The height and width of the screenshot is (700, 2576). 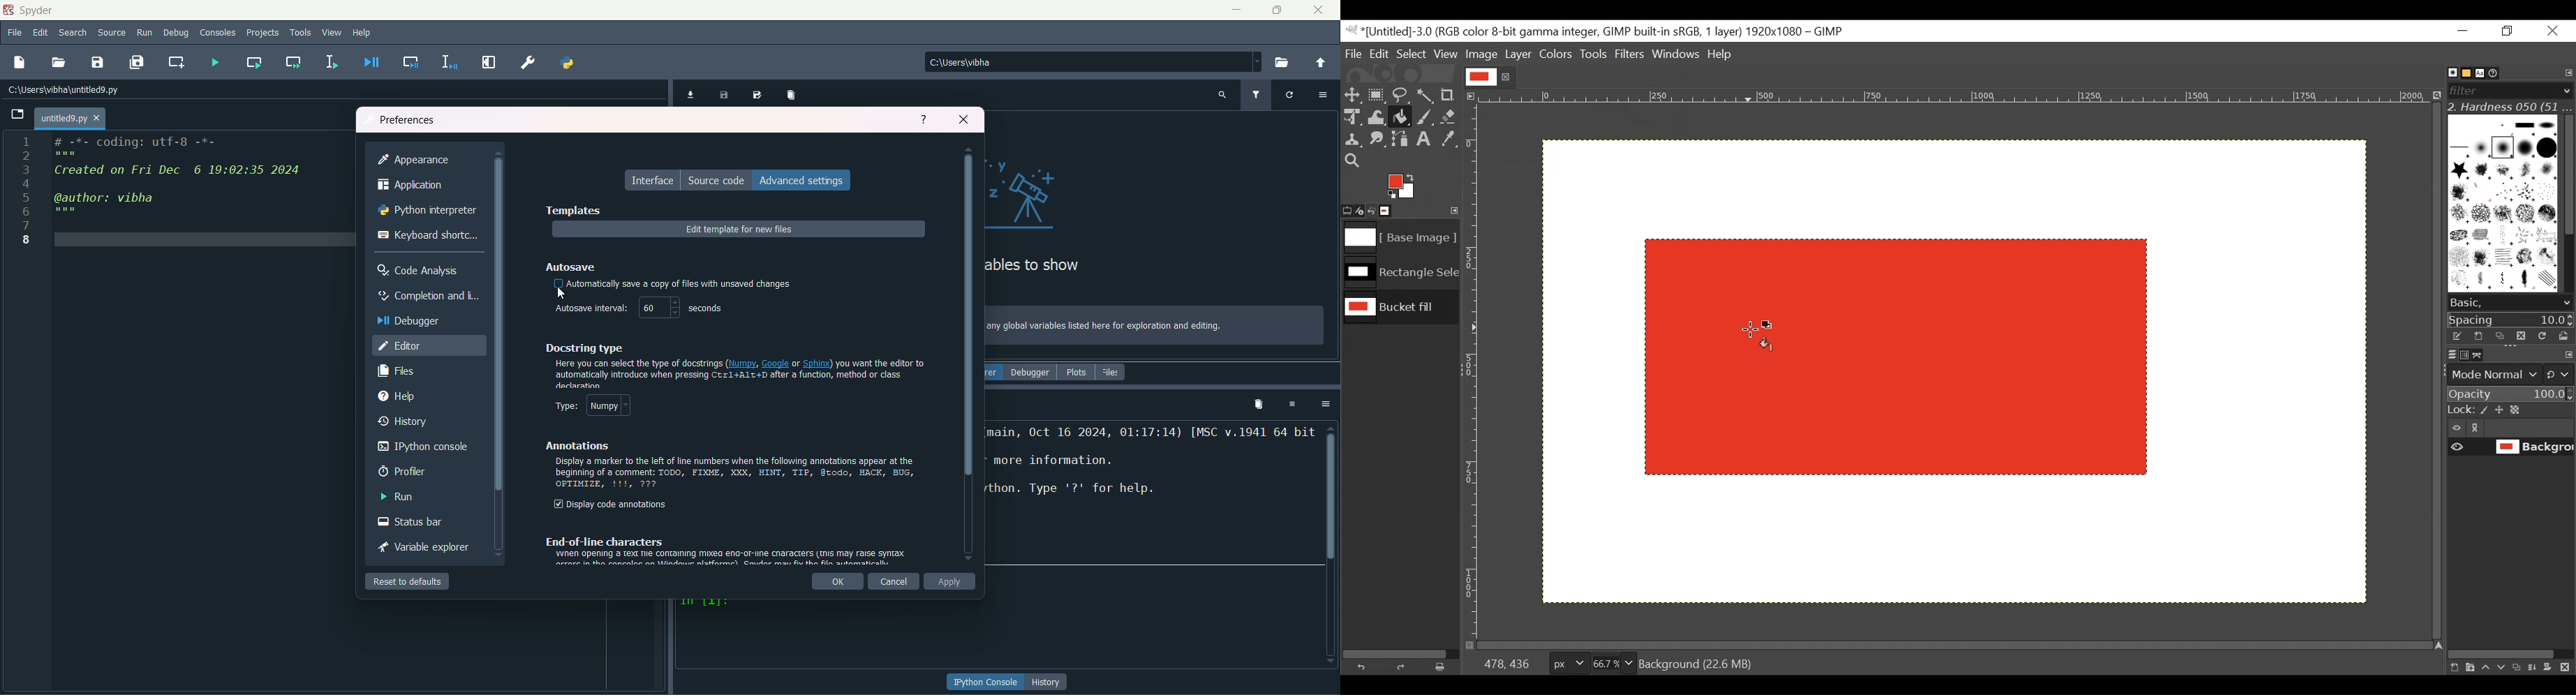 I want to click on scrollbar, so click(x=1331, y=493).